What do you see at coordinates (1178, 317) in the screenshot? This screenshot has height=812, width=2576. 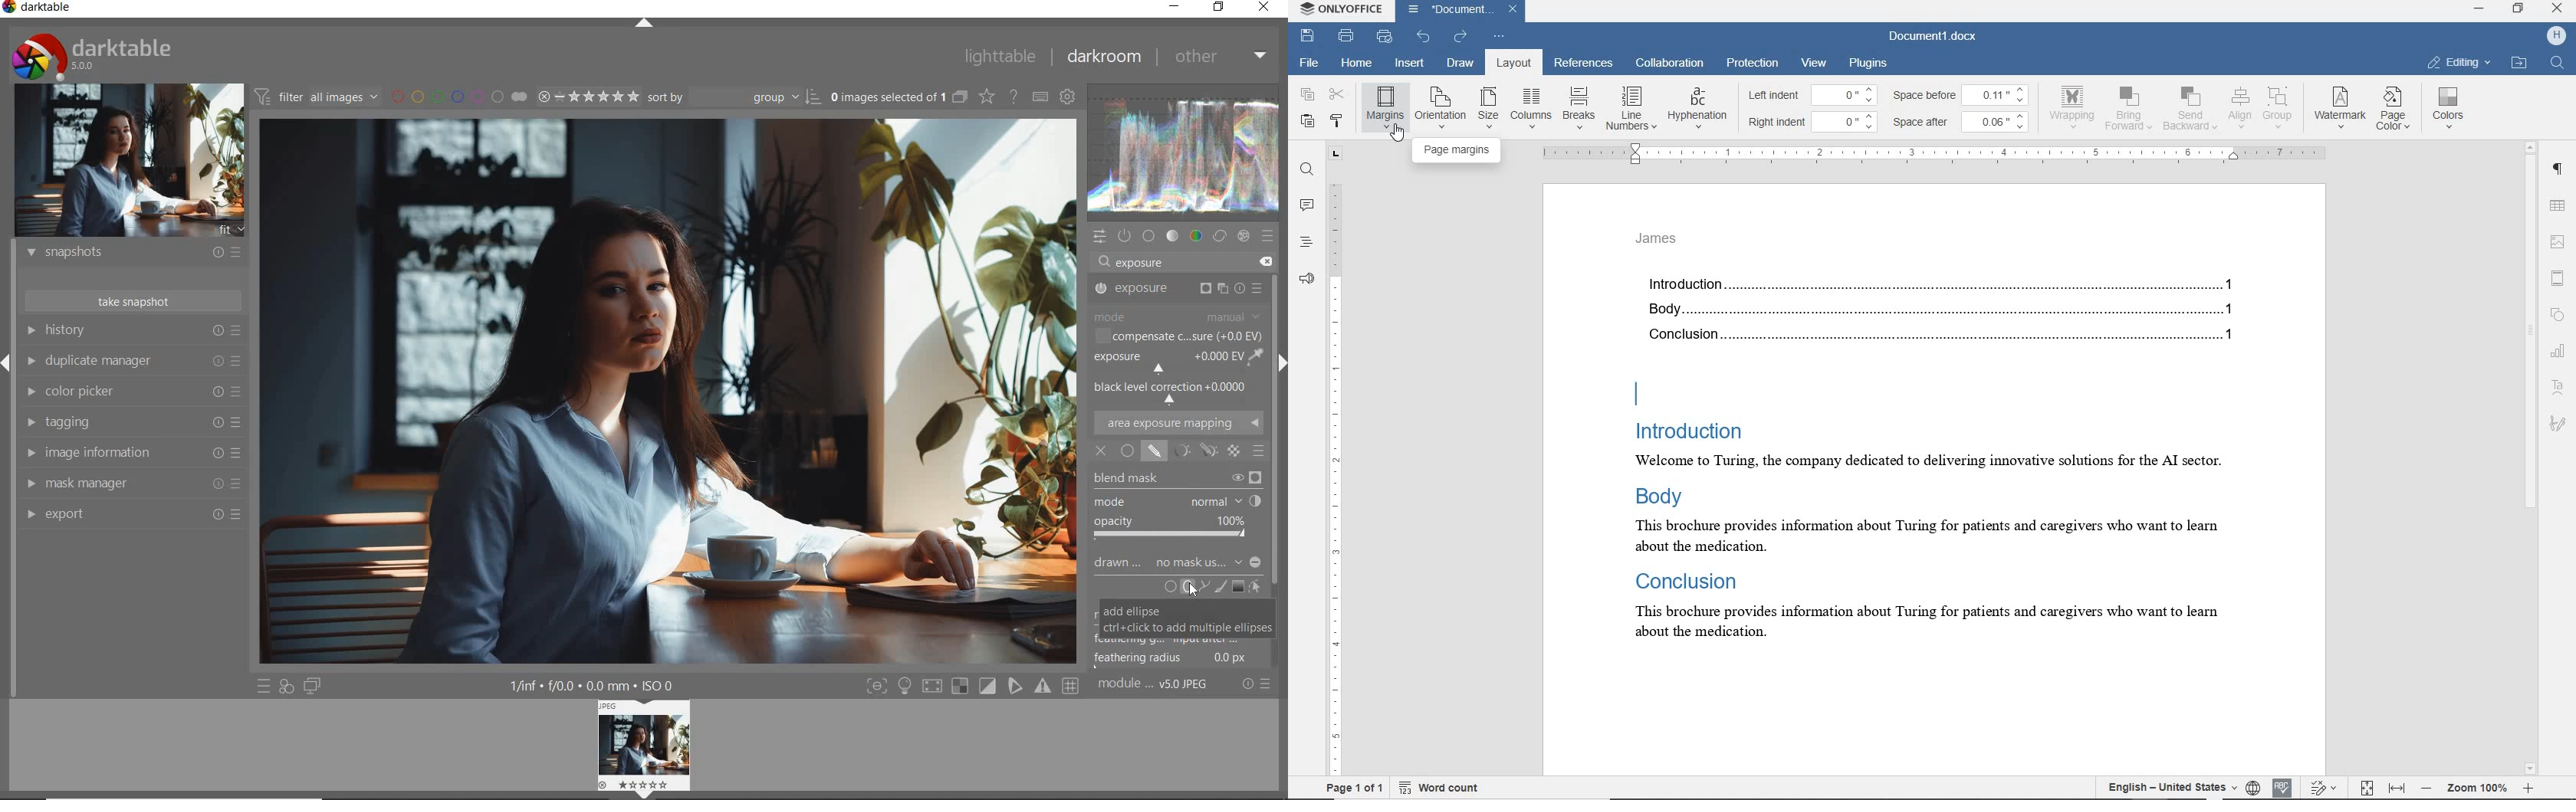 I see `MODE` at bounding box center [1178, 317].